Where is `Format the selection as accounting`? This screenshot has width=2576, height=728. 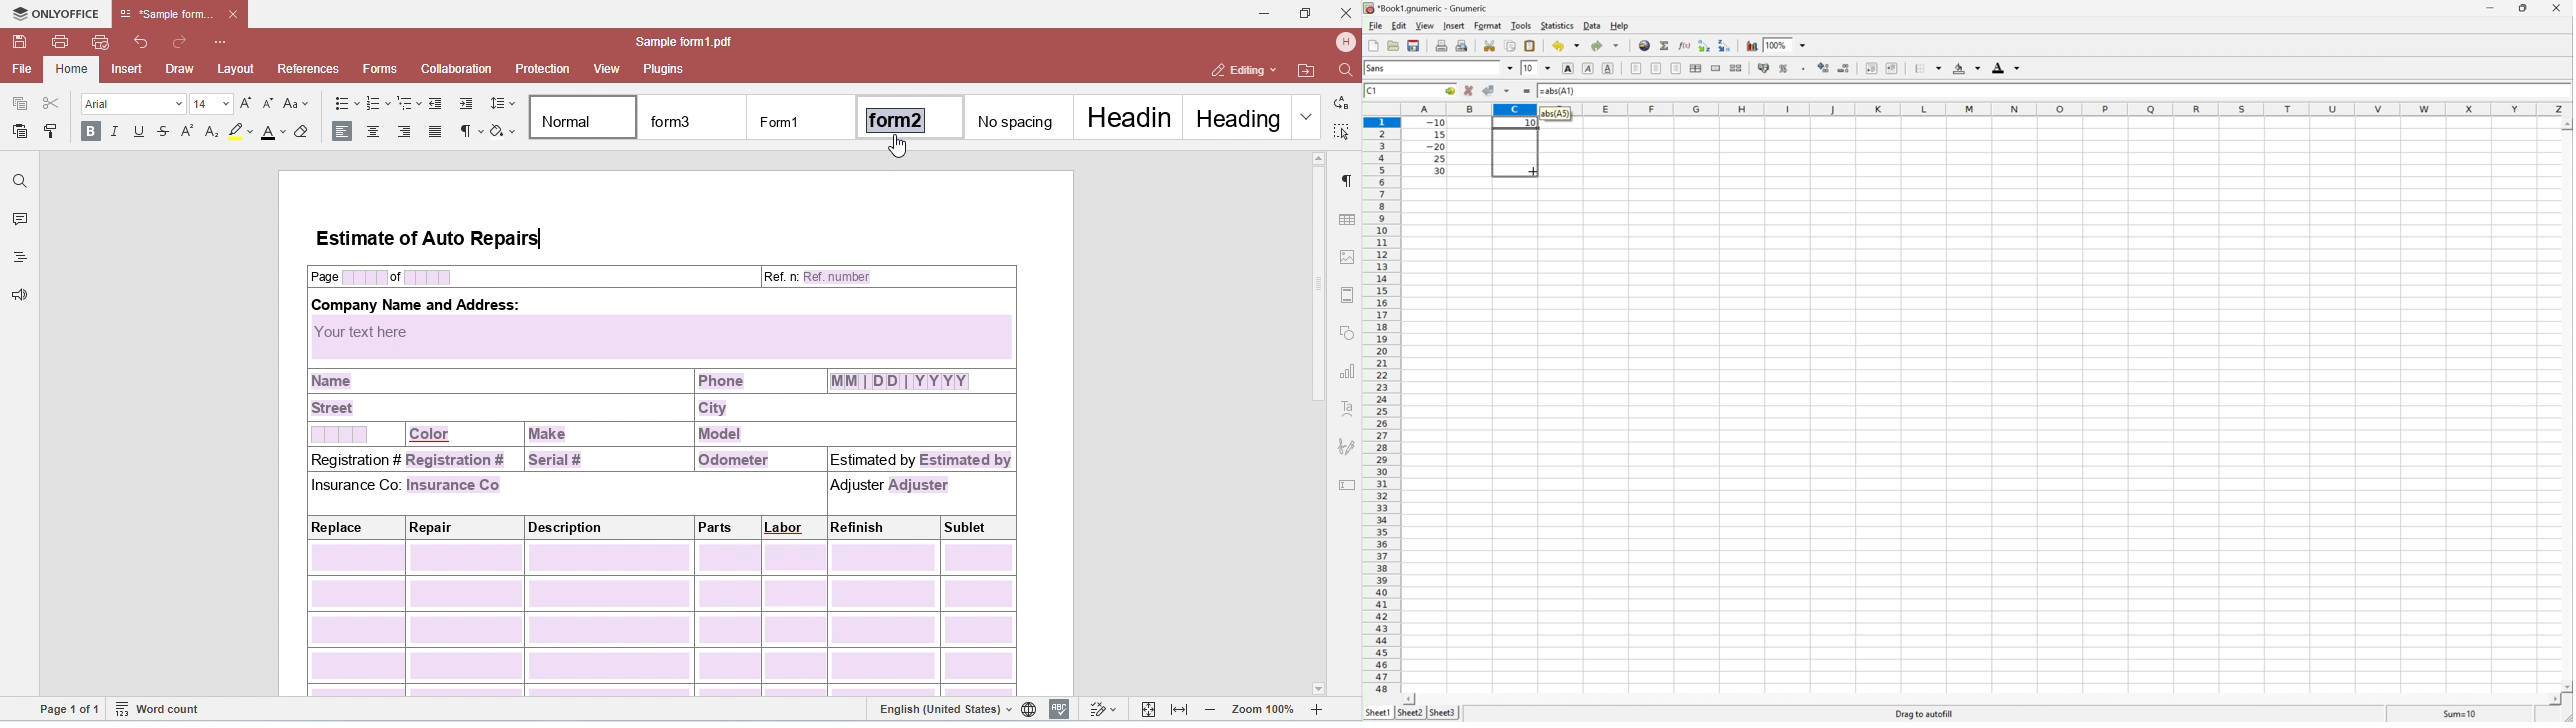
Format the selection as accounting is located at coordinates (1763, 69).